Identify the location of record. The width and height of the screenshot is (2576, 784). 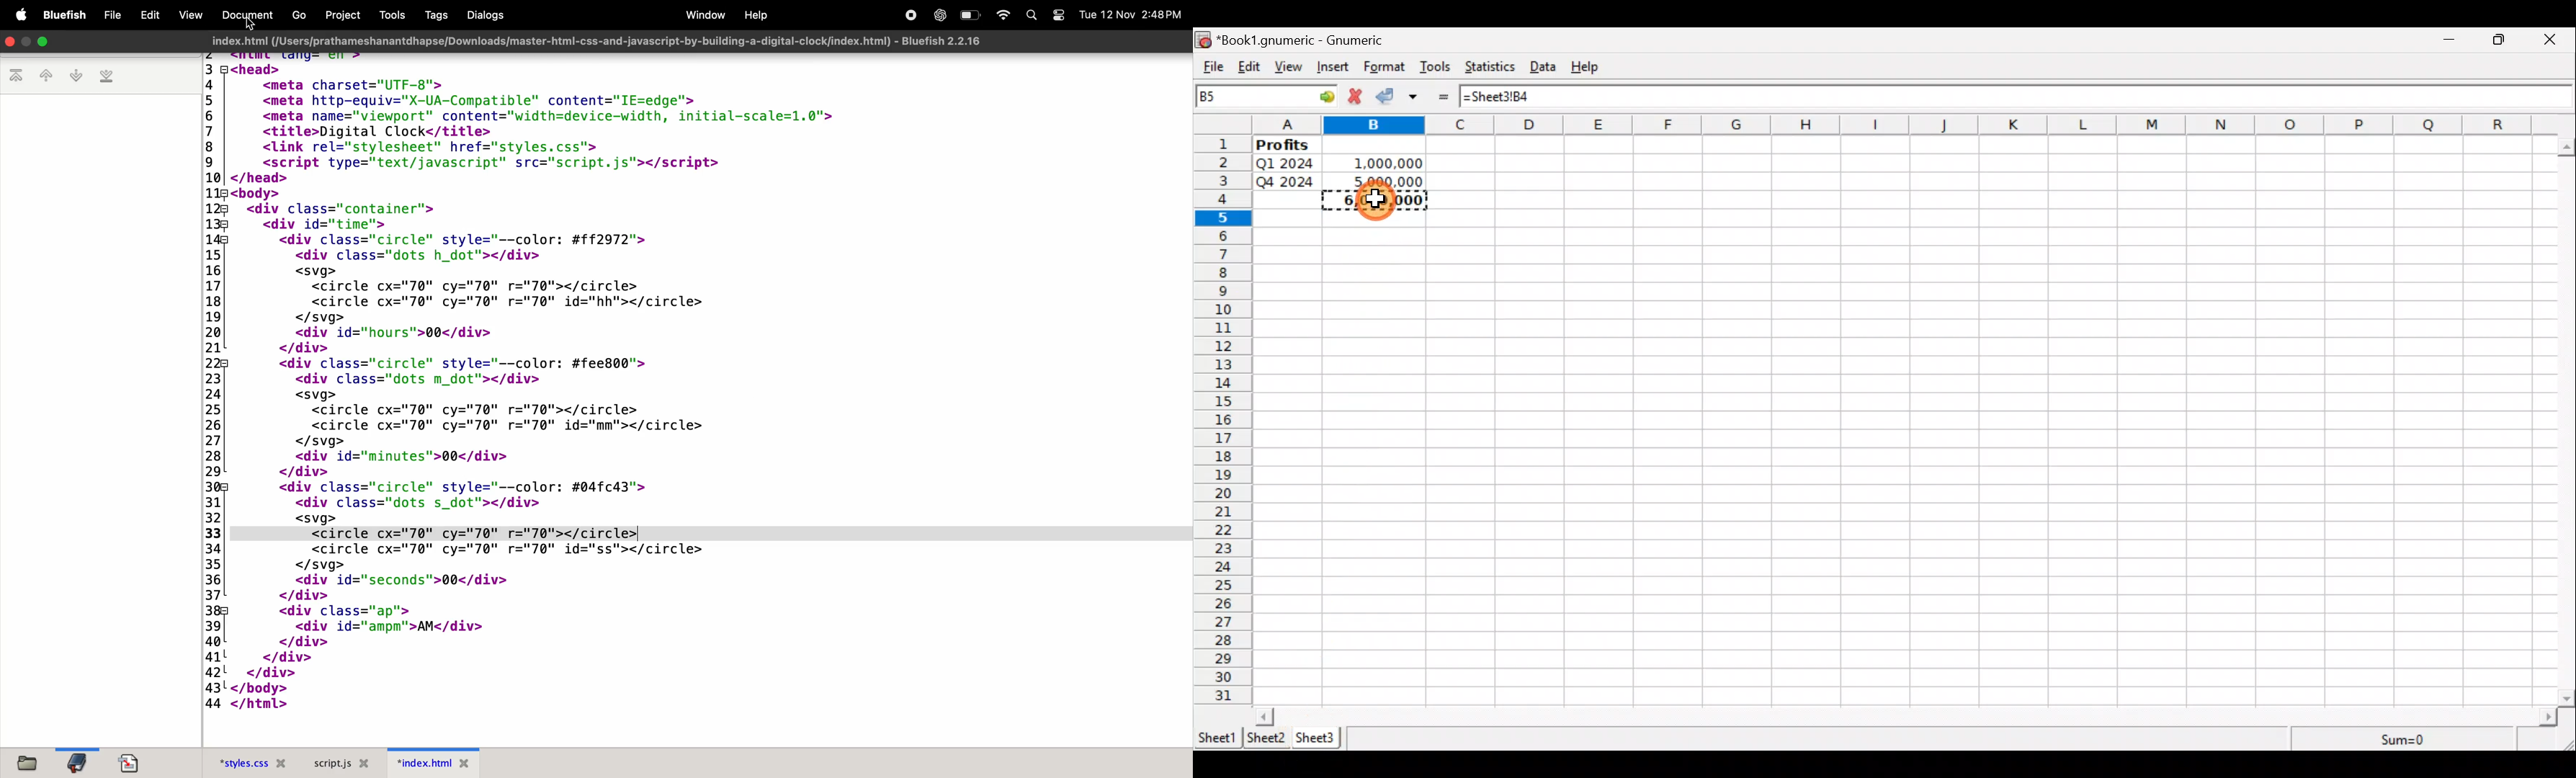
(908, 15).